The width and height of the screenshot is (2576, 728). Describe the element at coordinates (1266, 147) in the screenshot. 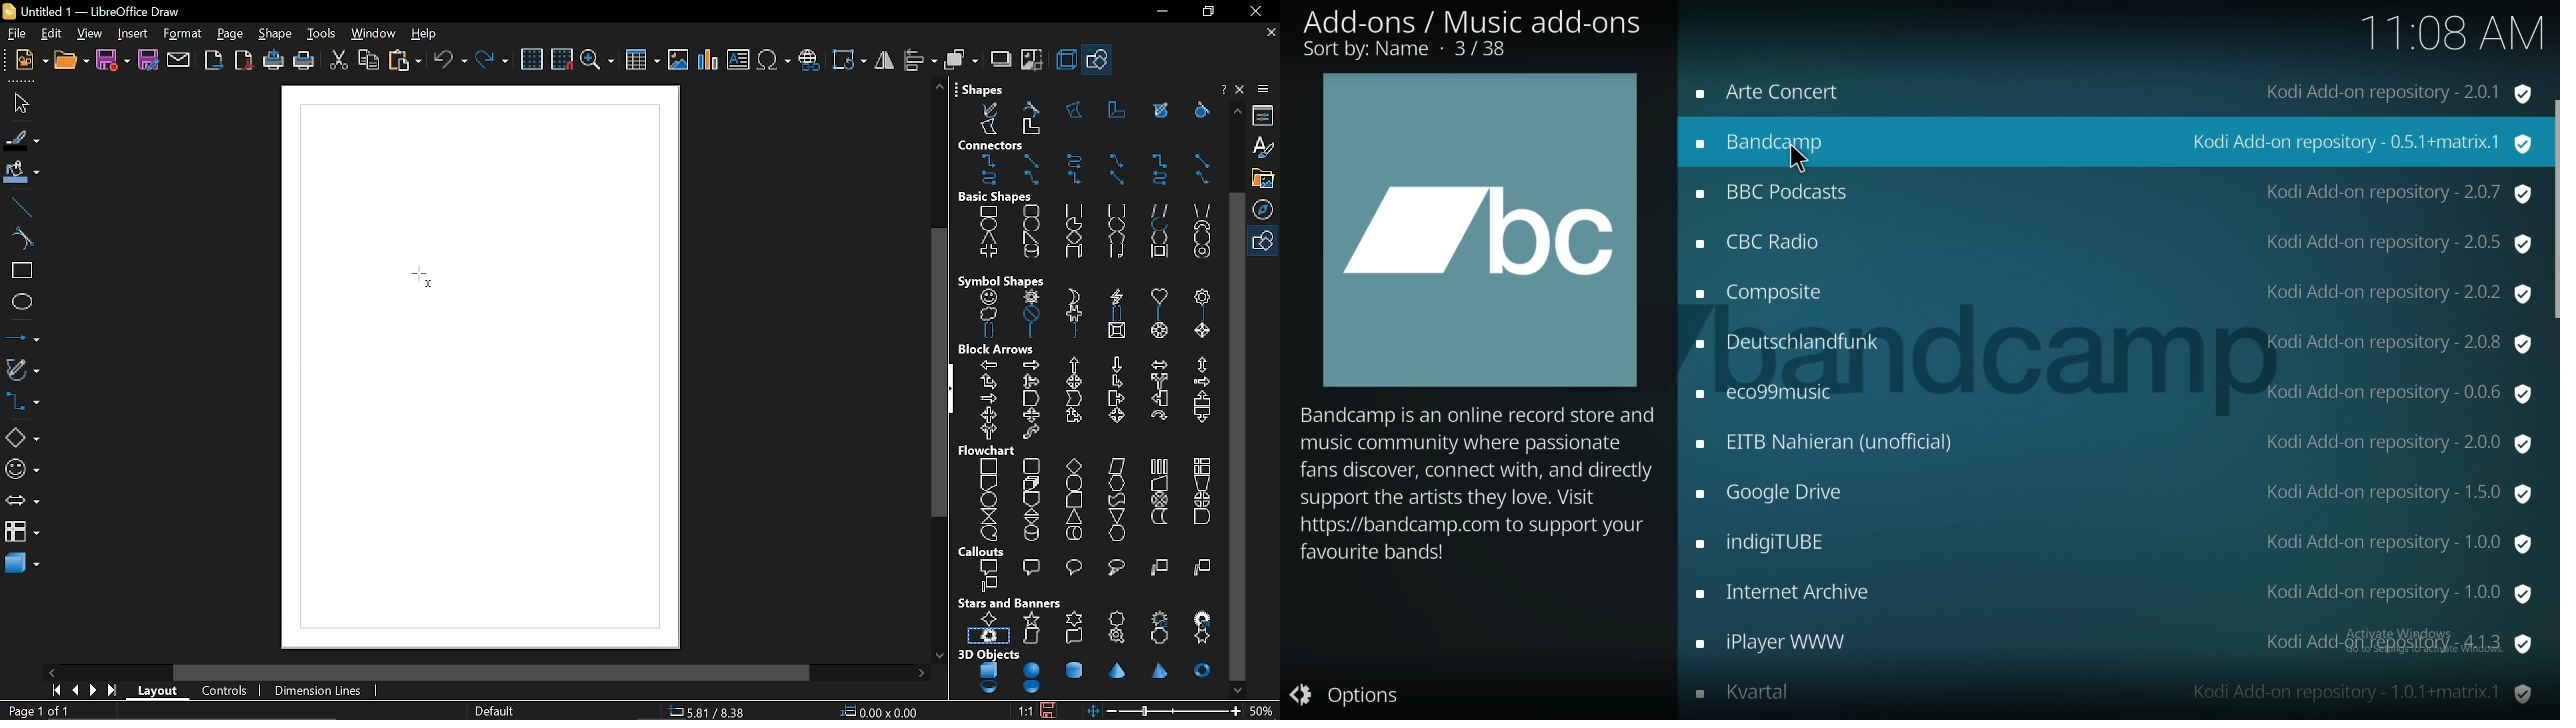

I see `styles ` at that location.